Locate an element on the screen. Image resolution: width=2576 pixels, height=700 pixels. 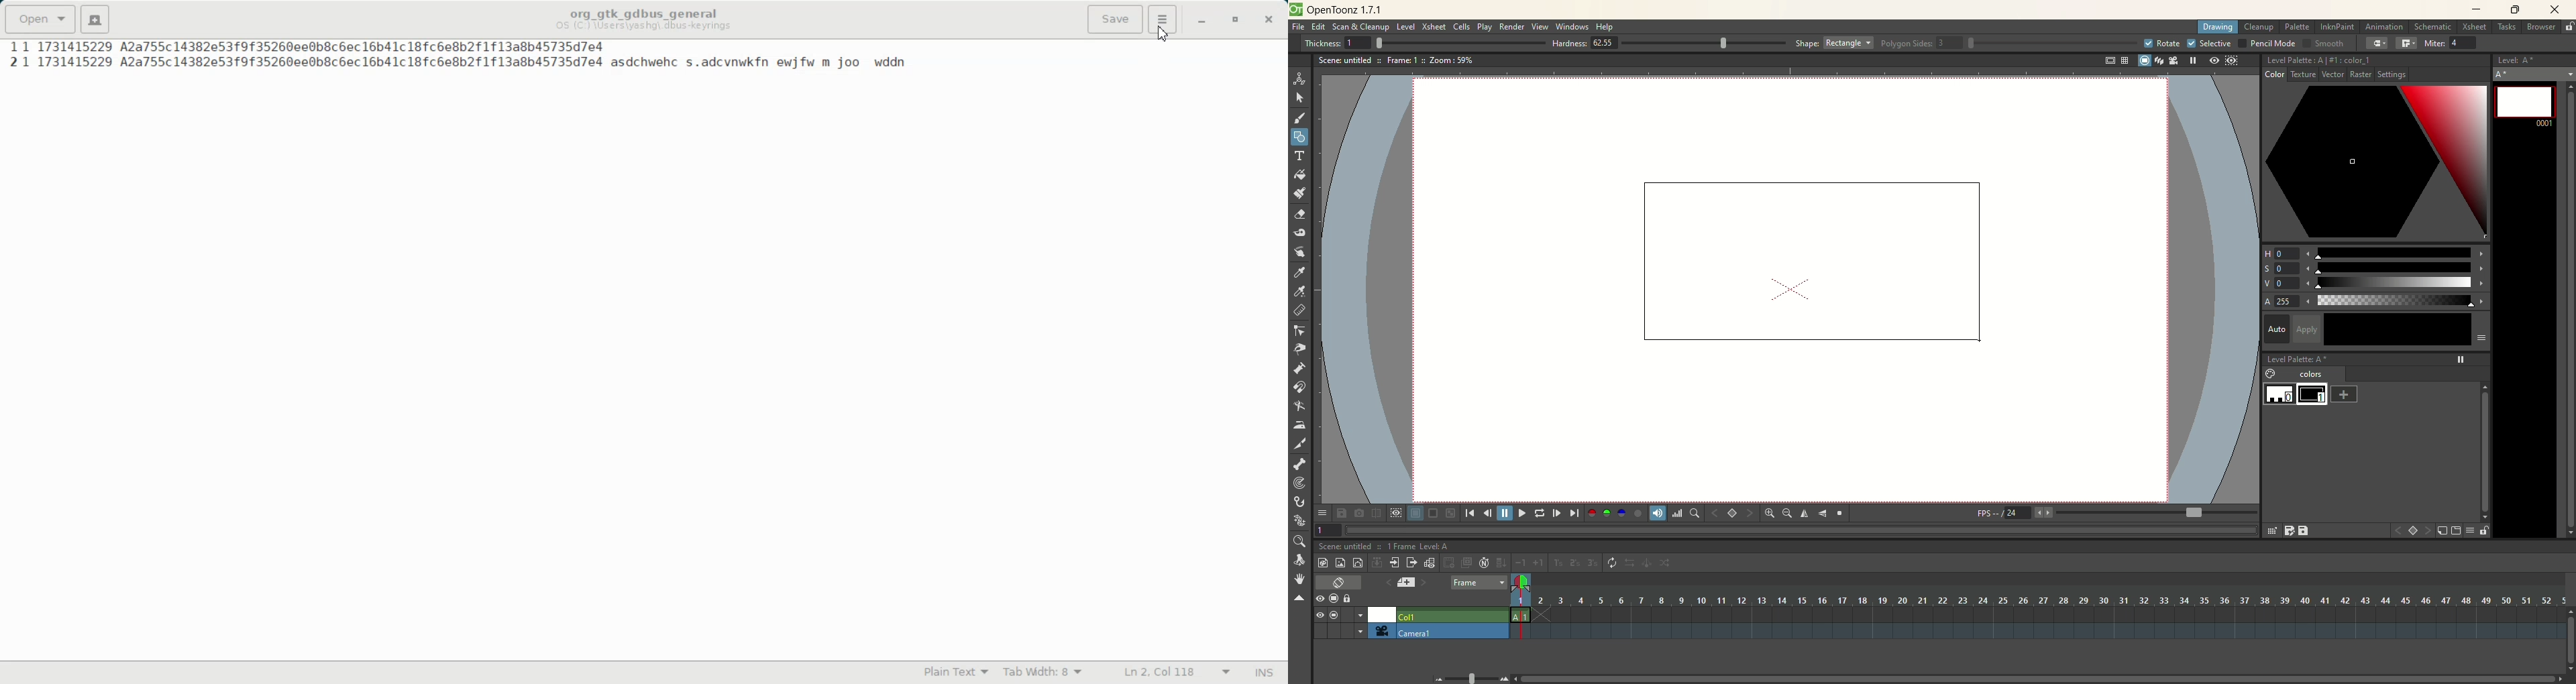
safe area is located at coordinates (2108, 61).